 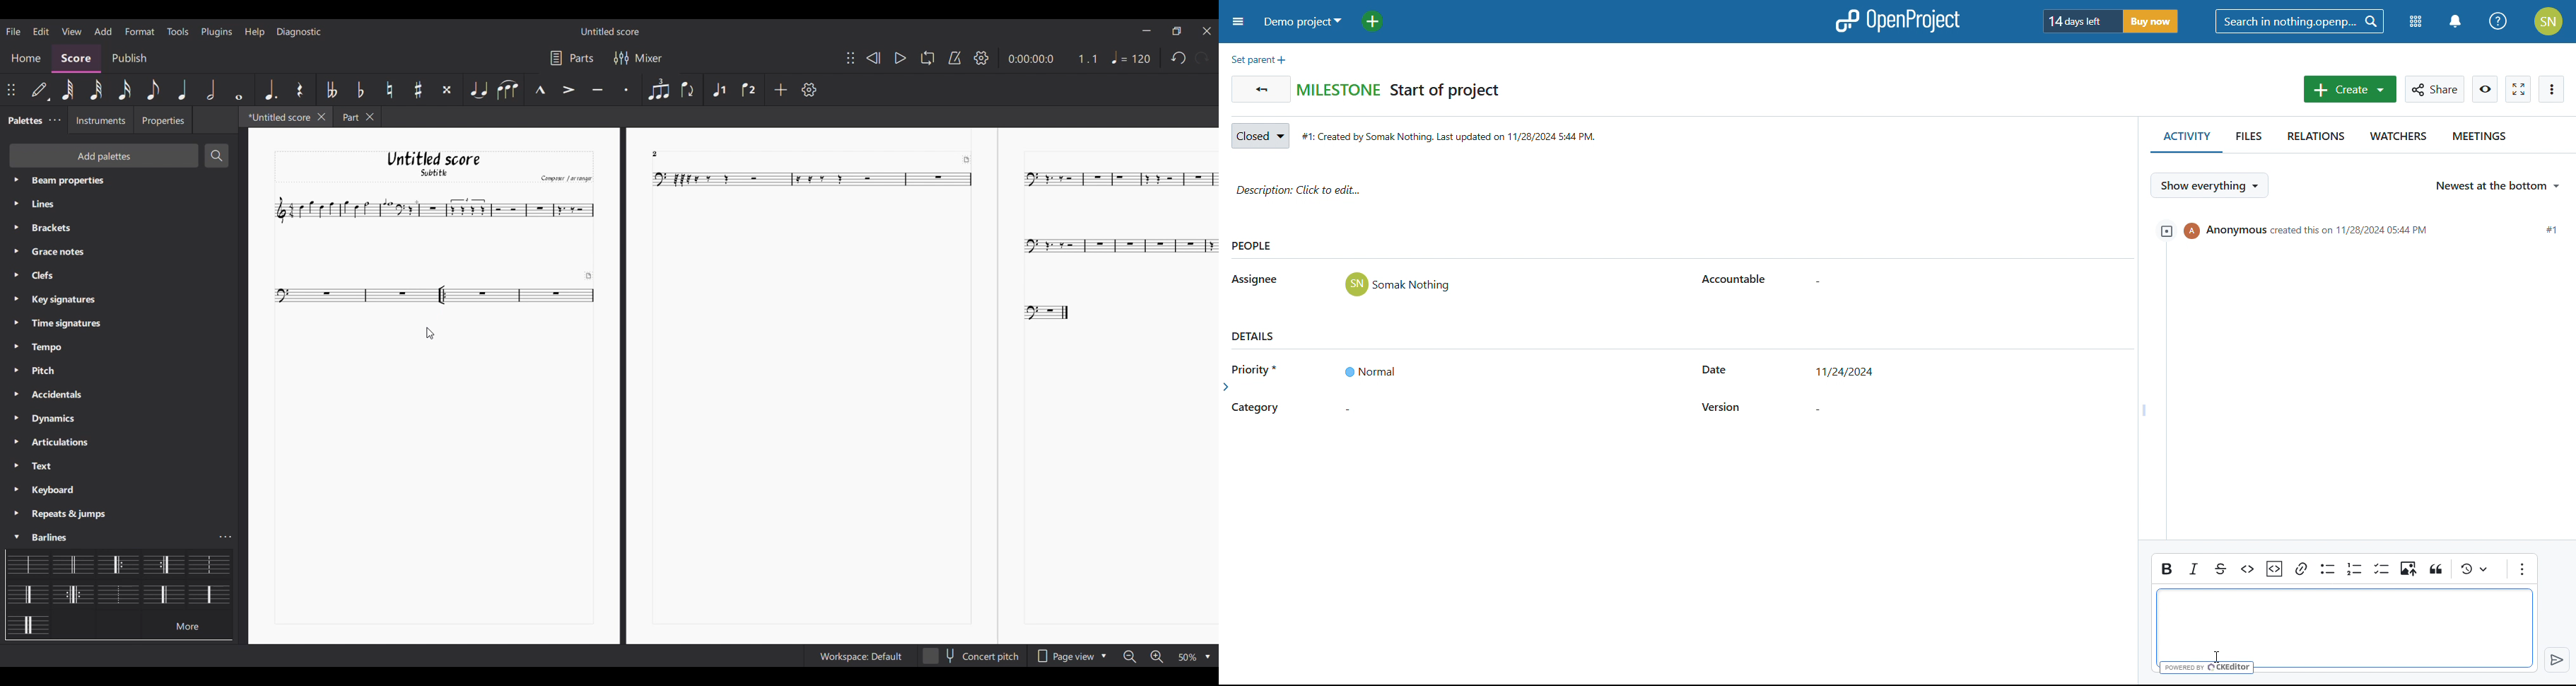 What do you see at coordinates (74, 595) in the screenshot?
I see `Barline options` at bounding box center [74, 595].